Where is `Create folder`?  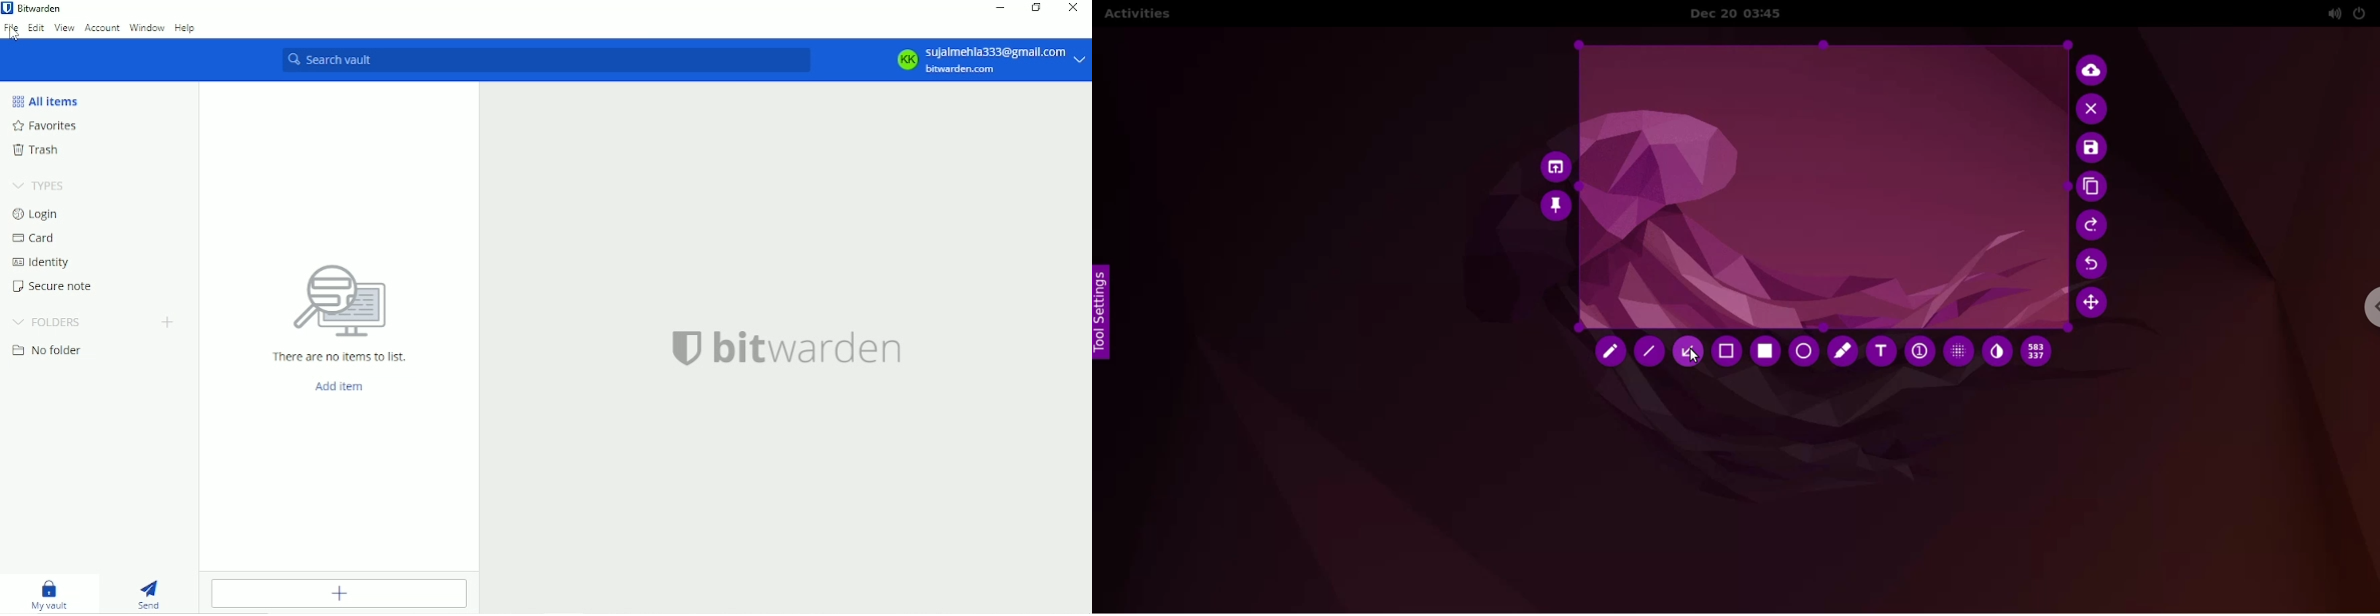 Create folder is located at coordinates (169, 322).